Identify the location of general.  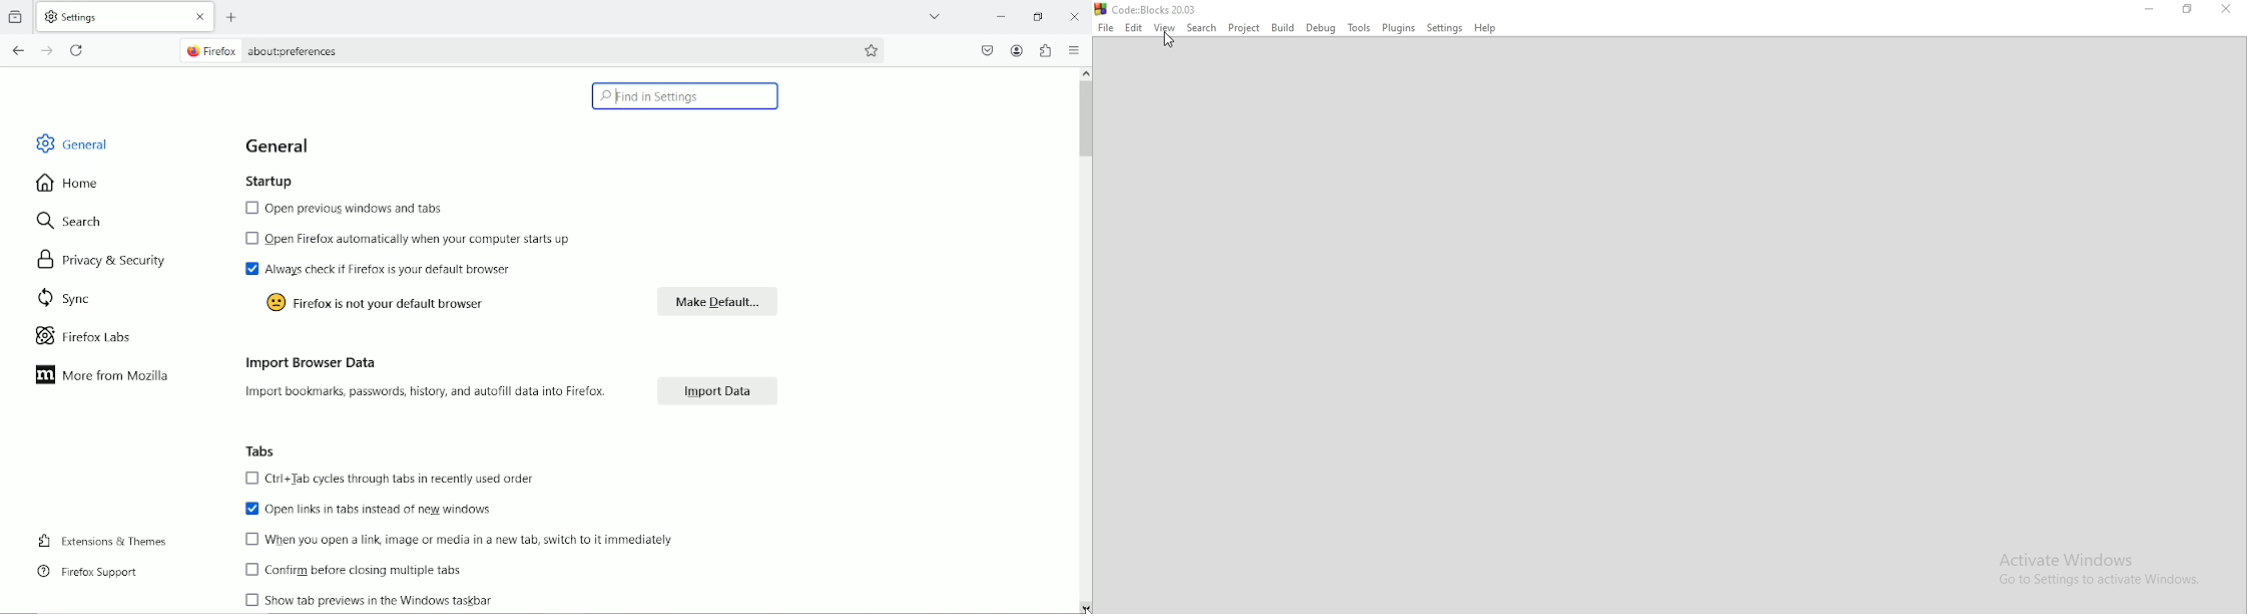
(277, 145).